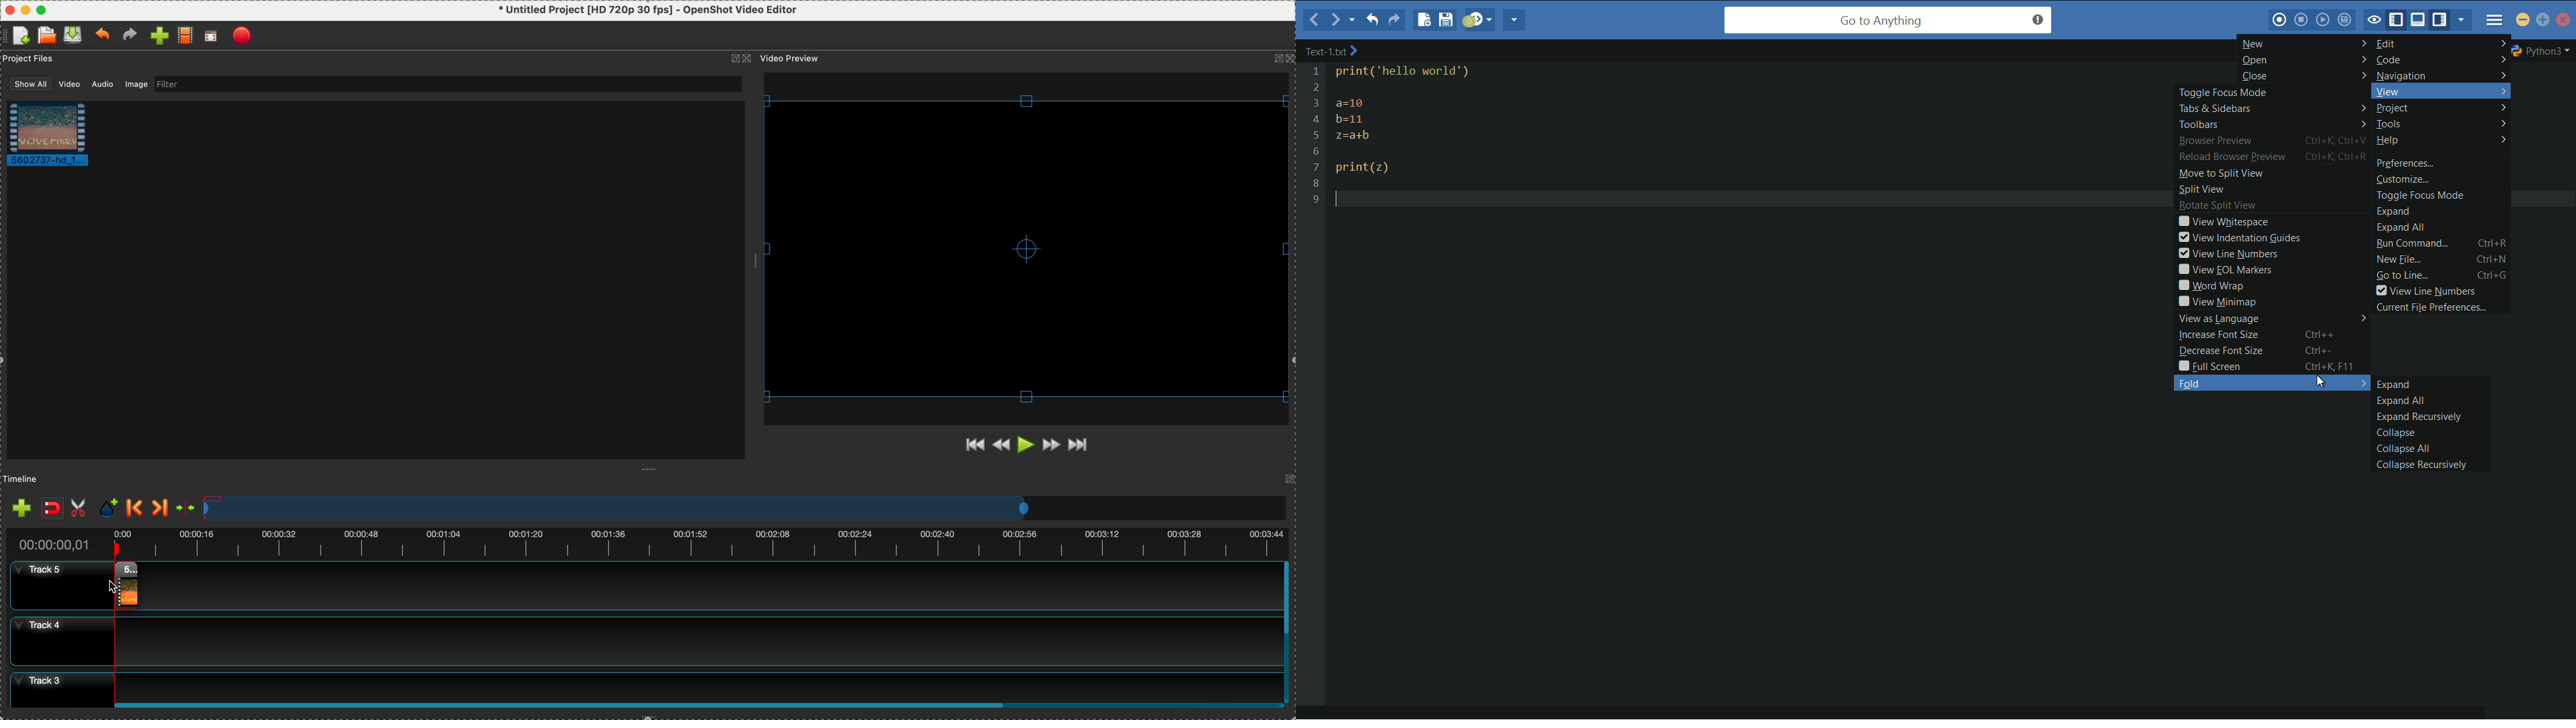  I want to click on forward, so click(1333, 19).